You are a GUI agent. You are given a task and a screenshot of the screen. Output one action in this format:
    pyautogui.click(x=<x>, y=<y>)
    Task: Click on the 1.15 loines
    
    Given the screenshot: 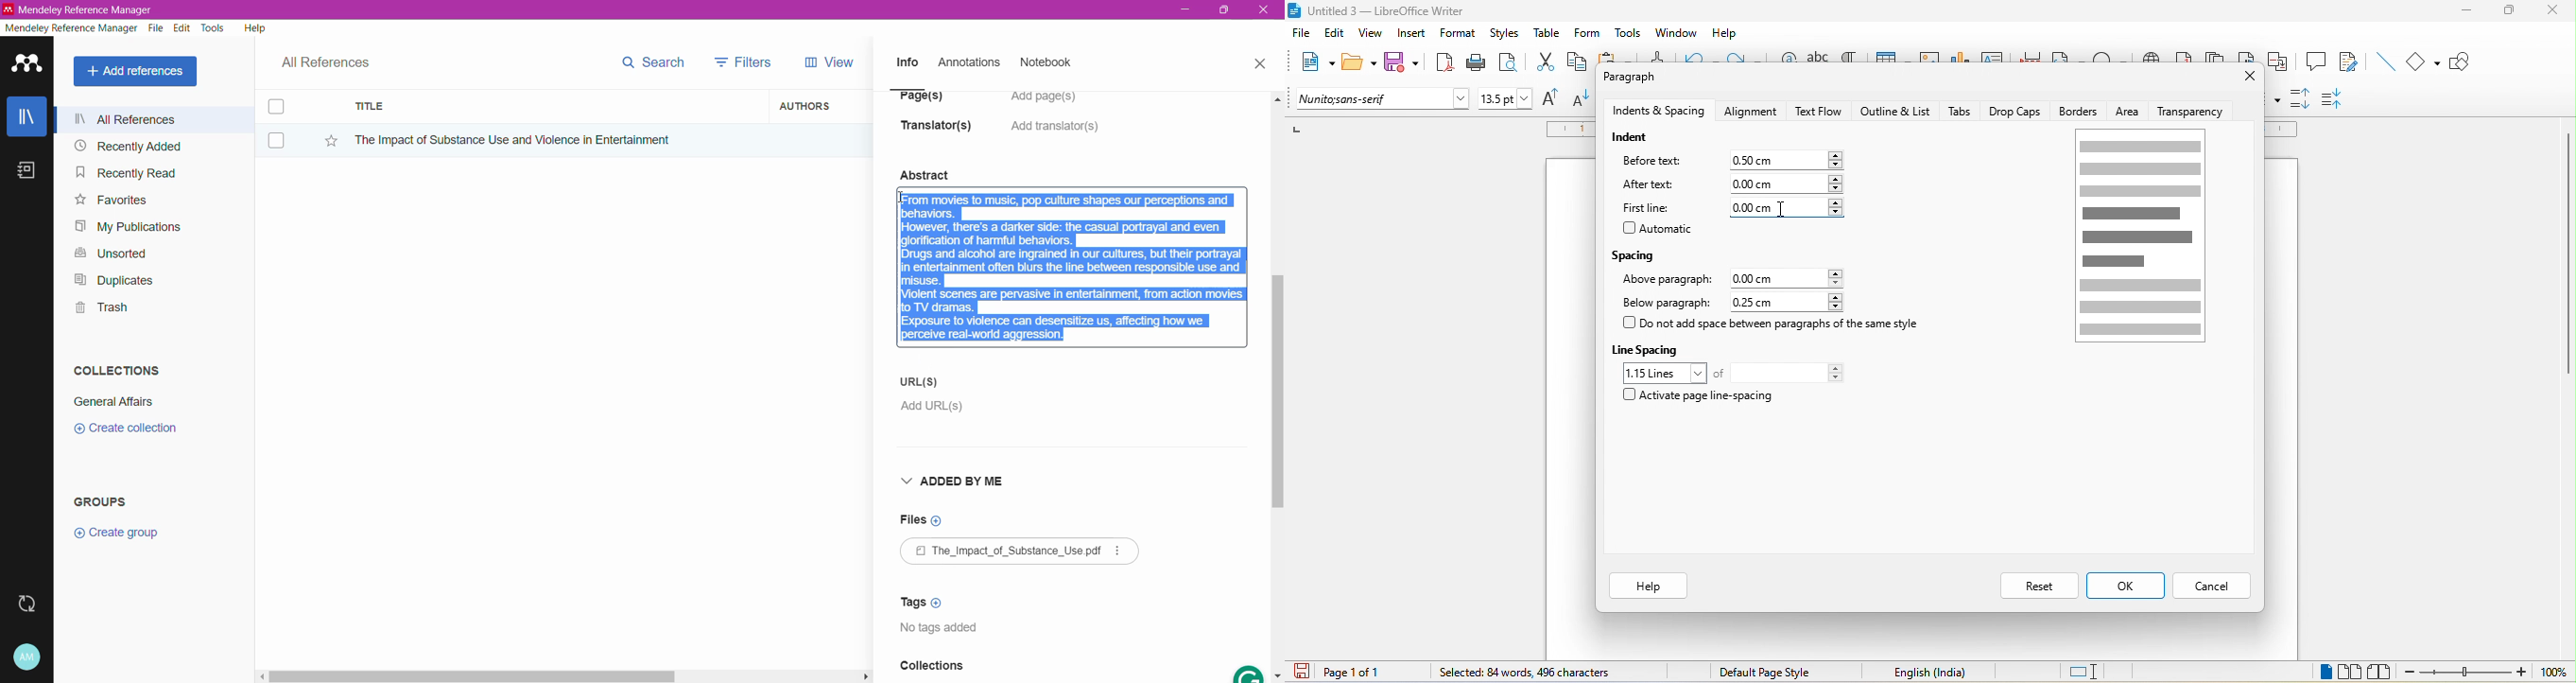 What is the action you would take?
    pyautogui.click(x=1664, y=372)
    